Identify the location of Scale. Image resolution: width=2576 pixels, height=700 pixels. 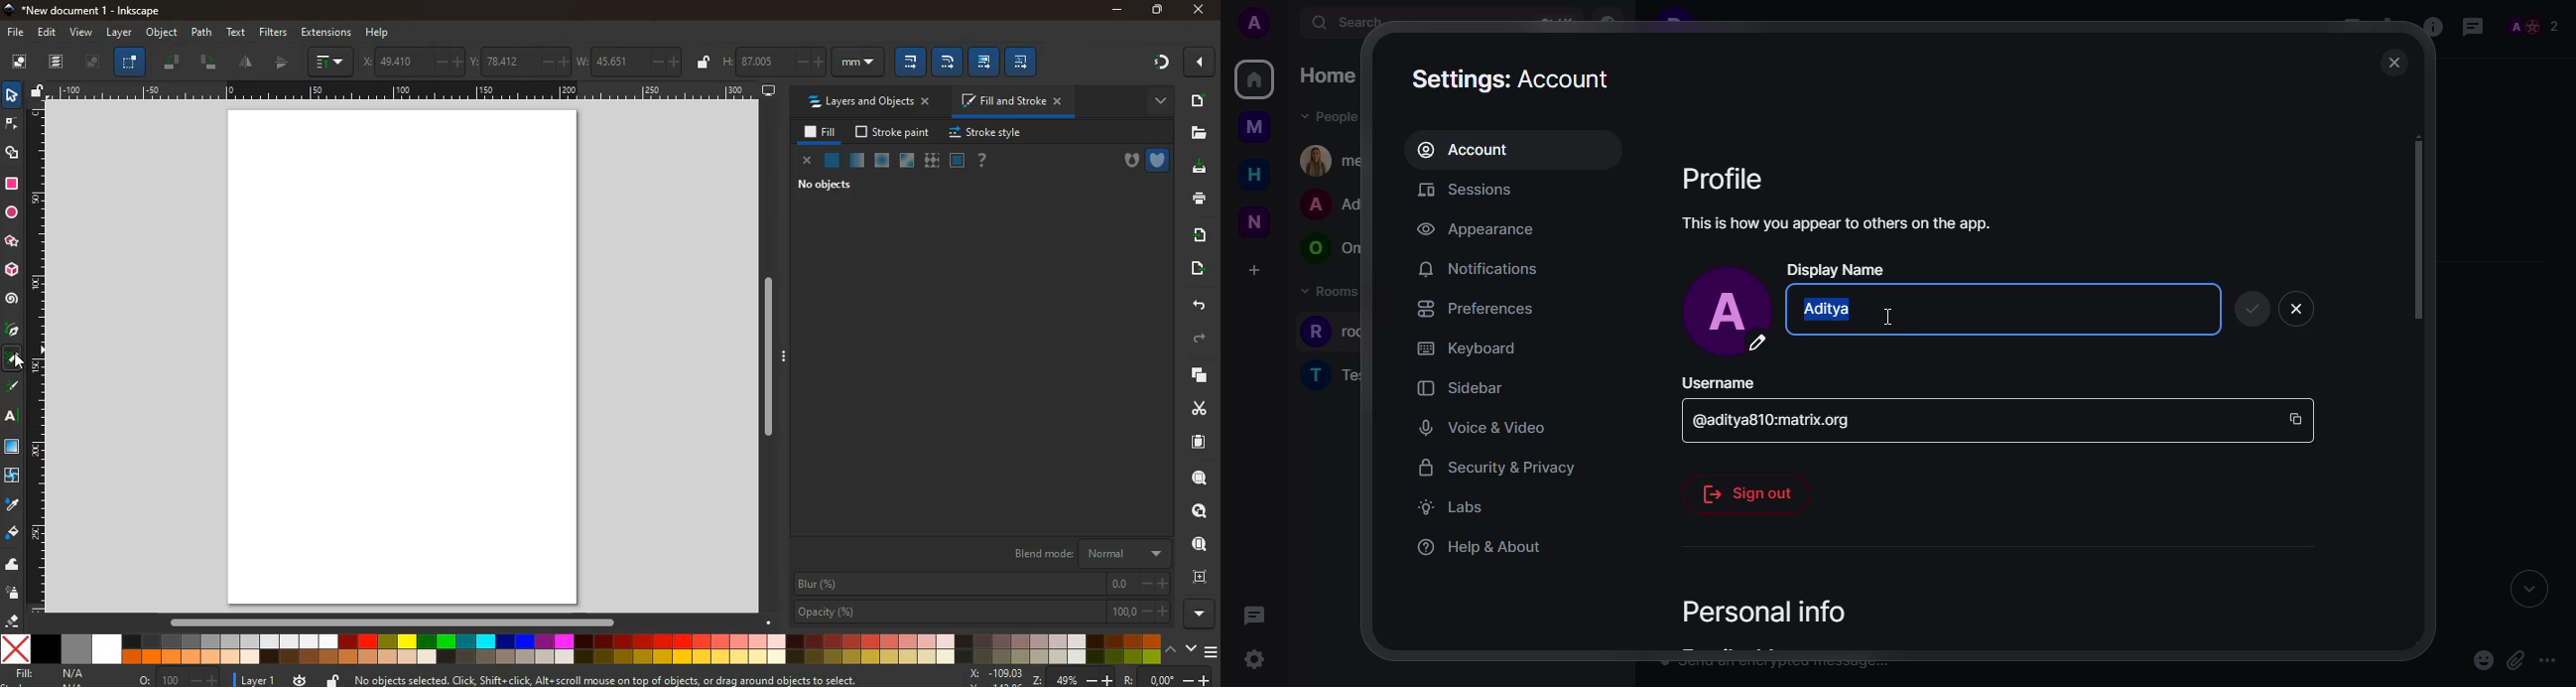
(37, 357).